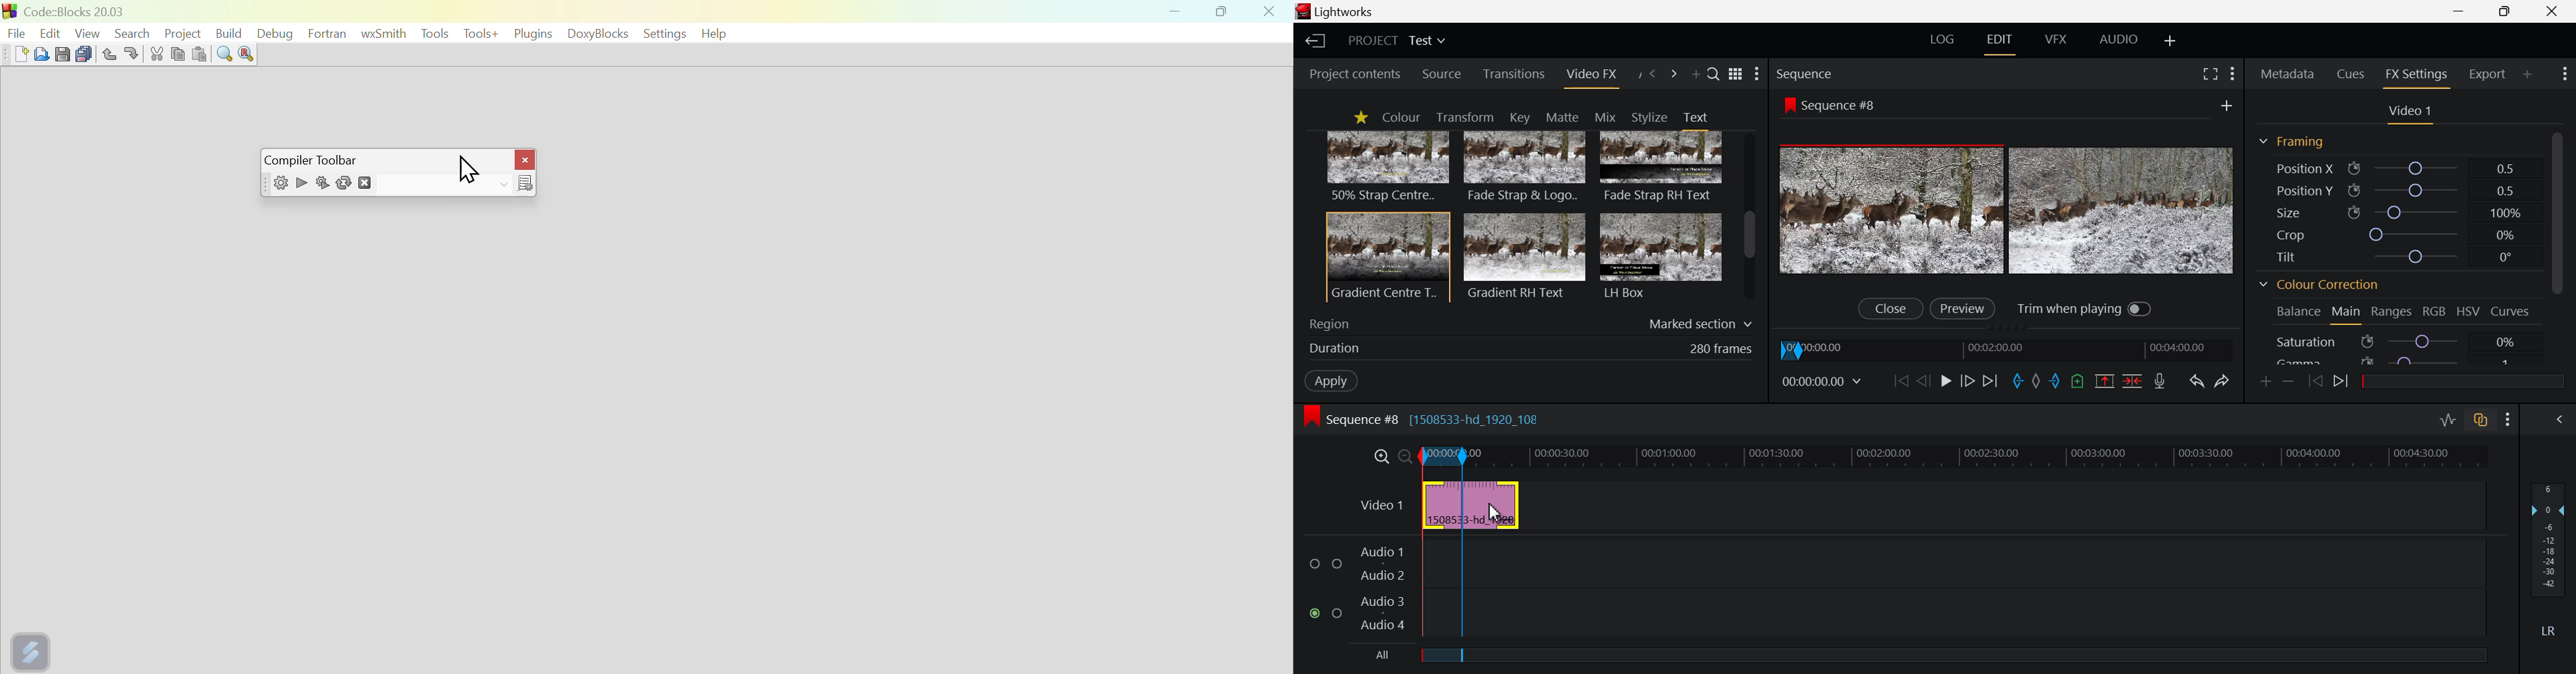 This screenshot has width=2576, height=700. I want to click on Colour Correction, so click(2324, 287).